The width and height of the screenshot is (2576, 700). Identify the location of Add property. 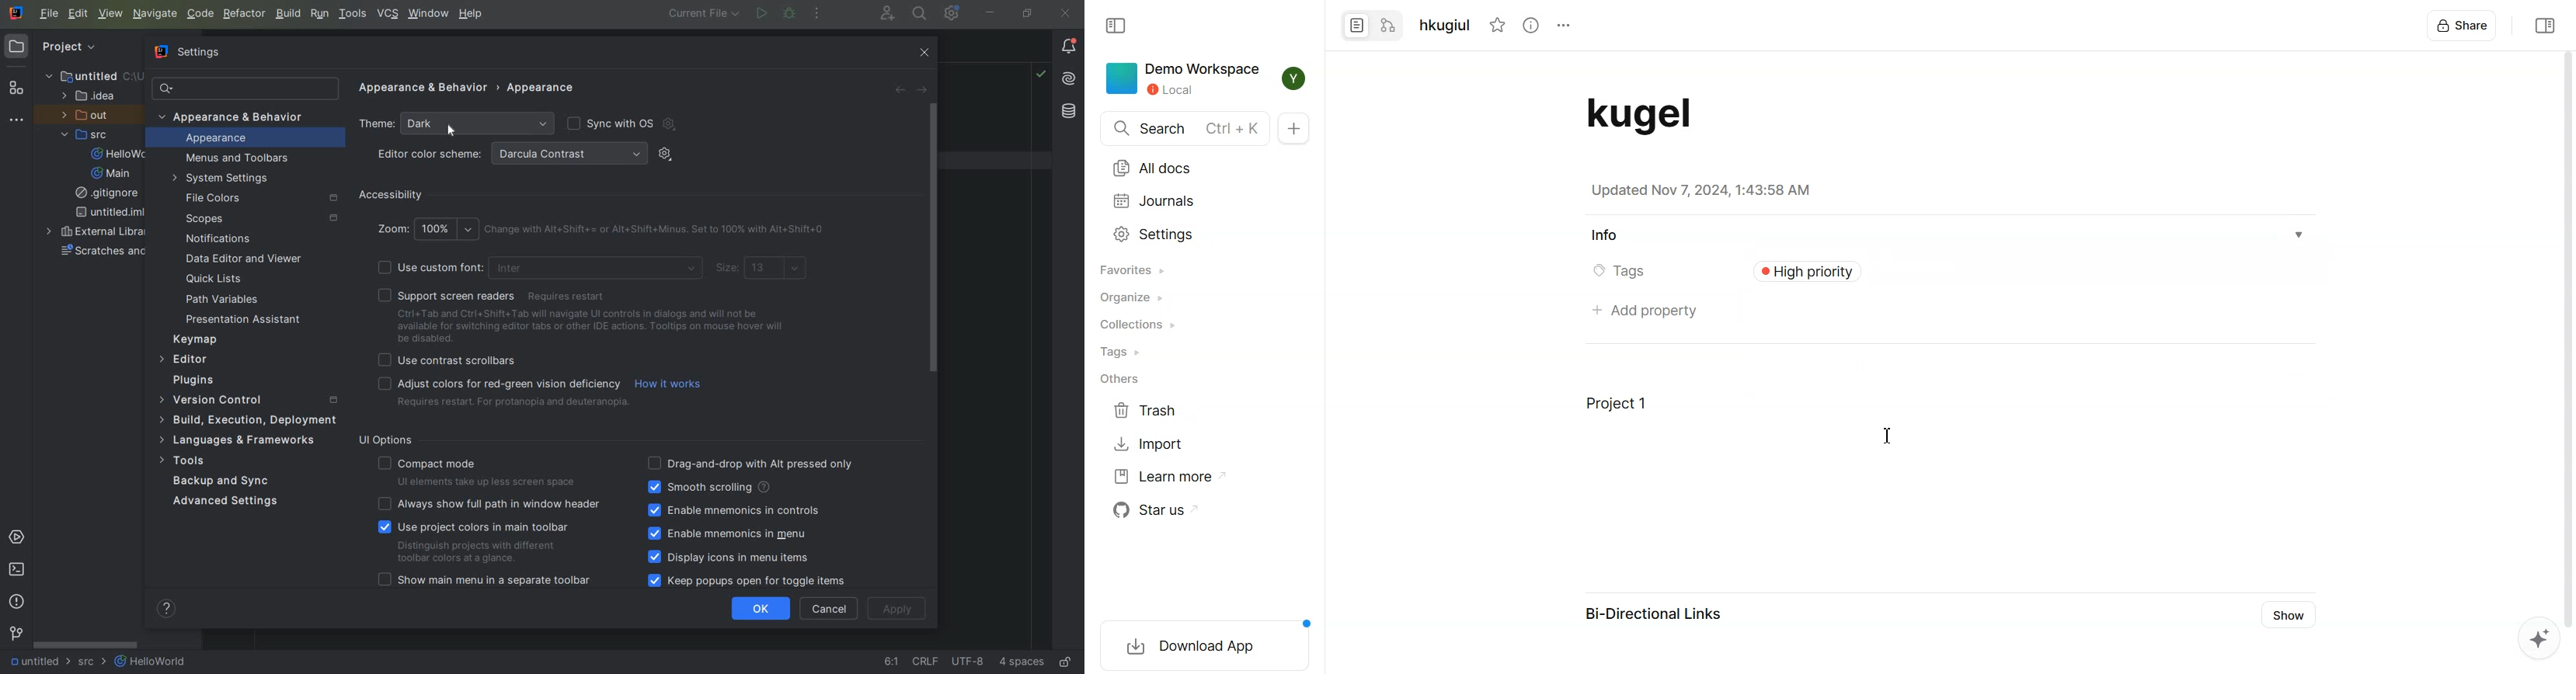
(1646, 310).